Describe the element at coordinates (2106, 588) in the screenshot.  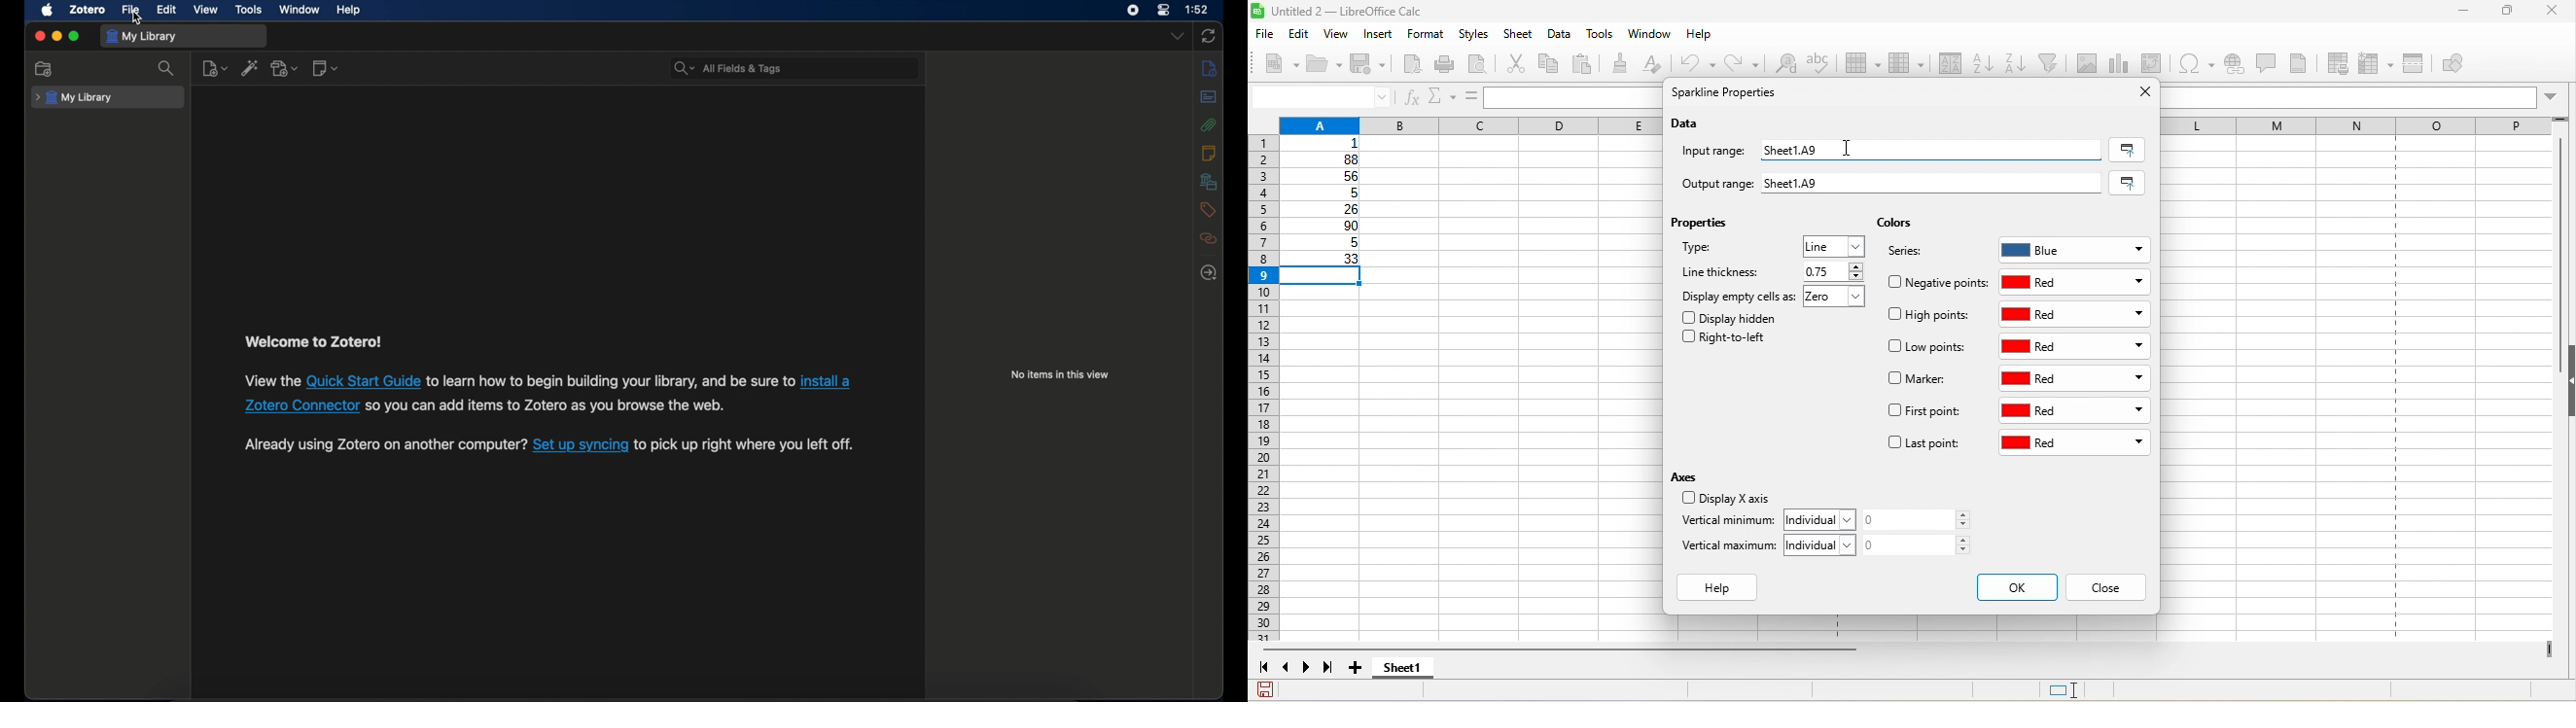
I see `close` at that location.